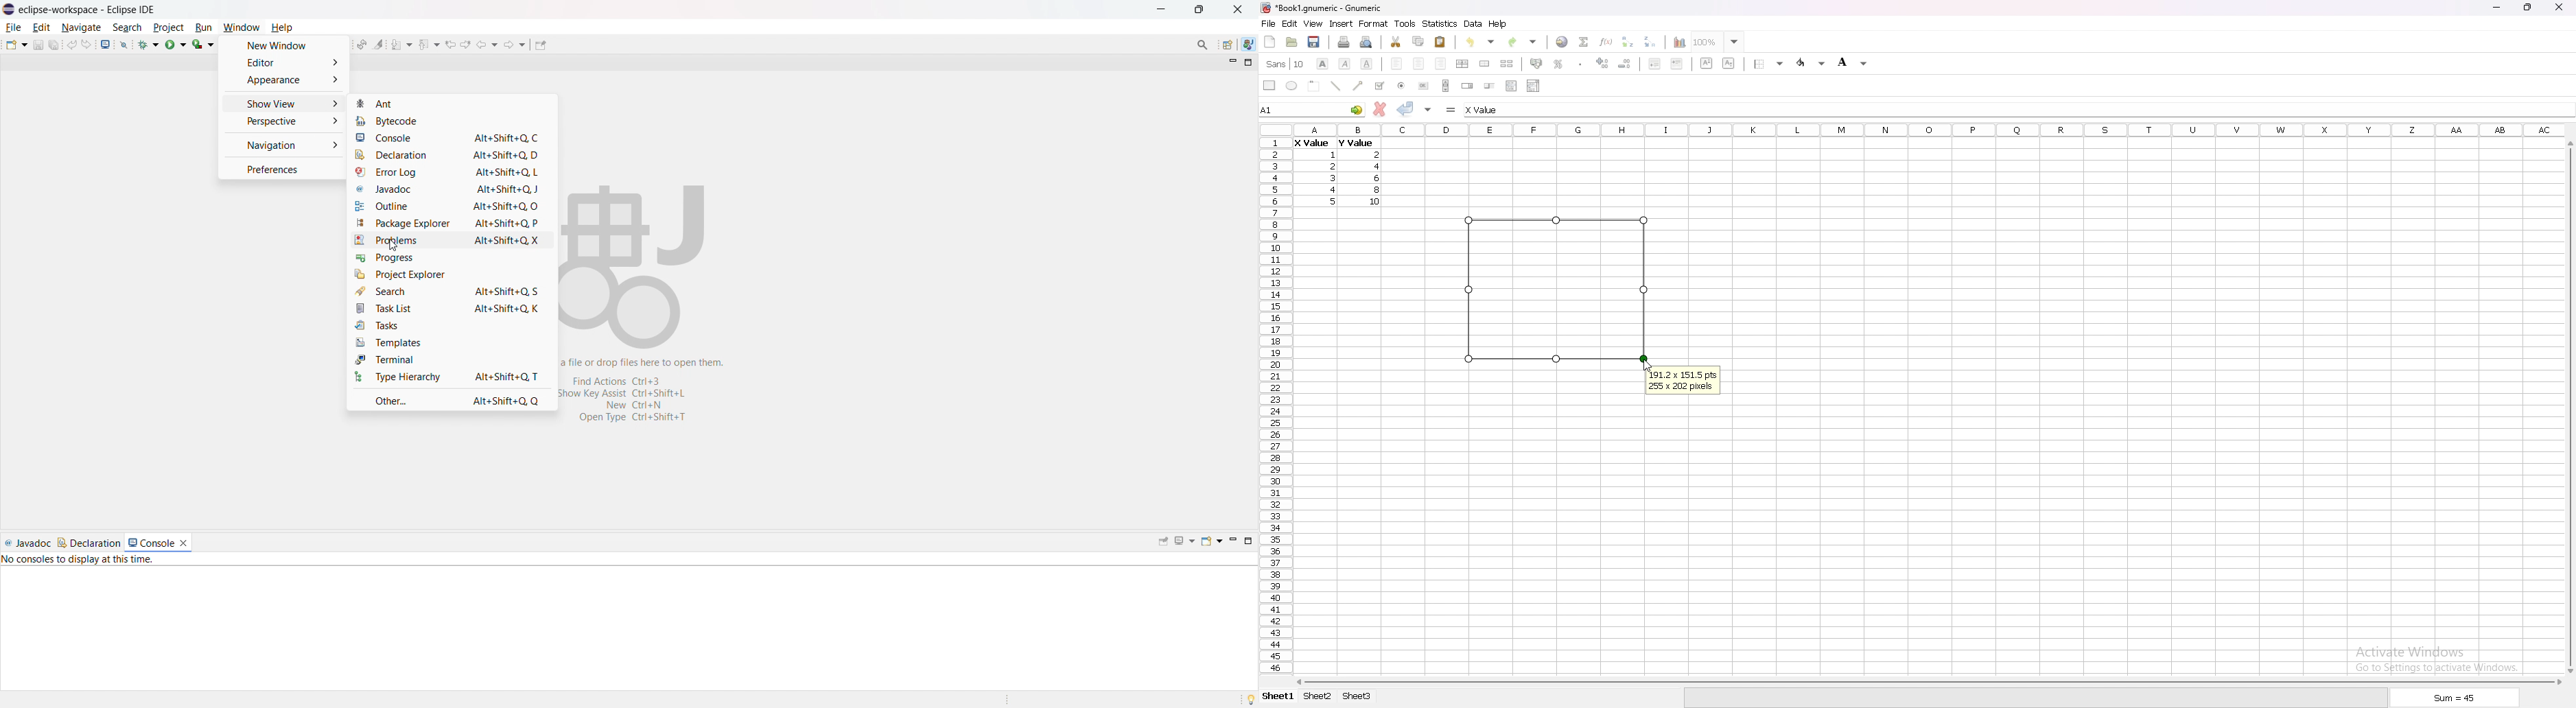 The image size is (2576, 728). I want to click on perspective, so click(283, 121).